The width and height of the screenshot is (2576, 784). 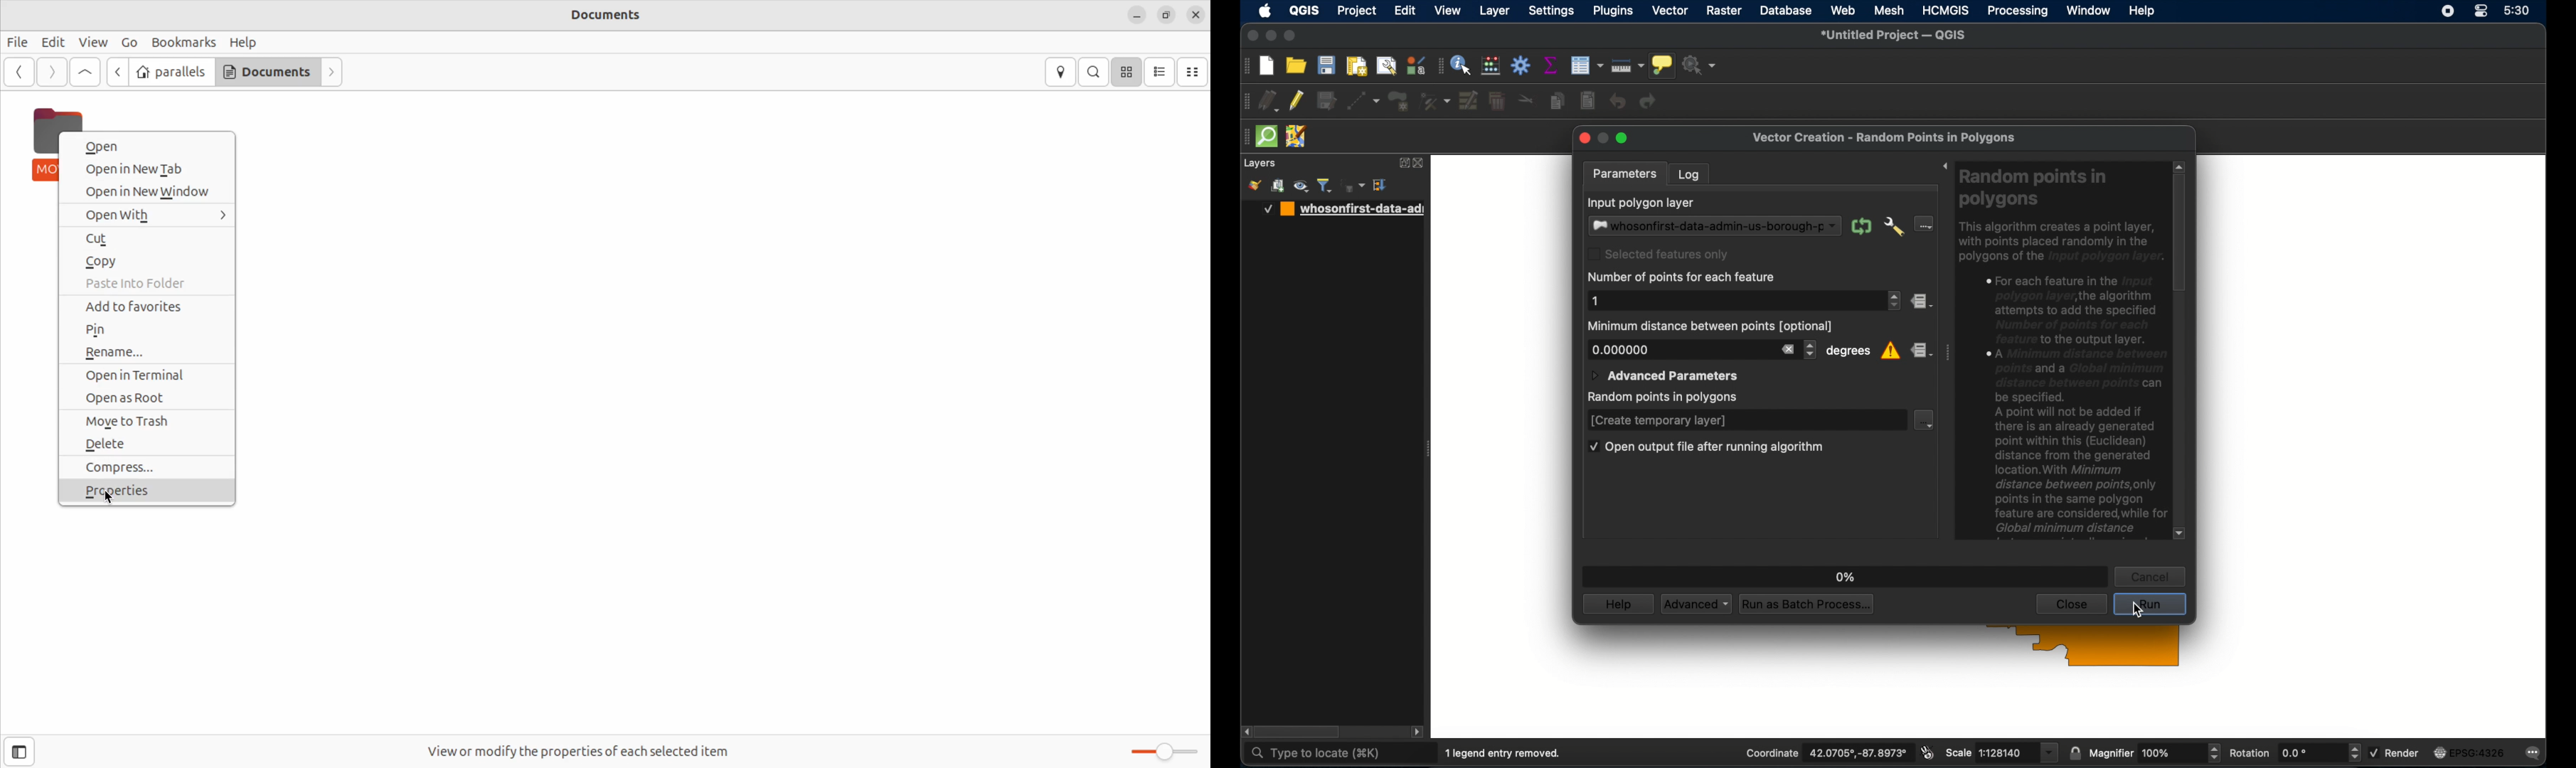 What do you see at coordinates (110, 499) in the screenshot?
I see `cursor` at bounding box center [110, 499].